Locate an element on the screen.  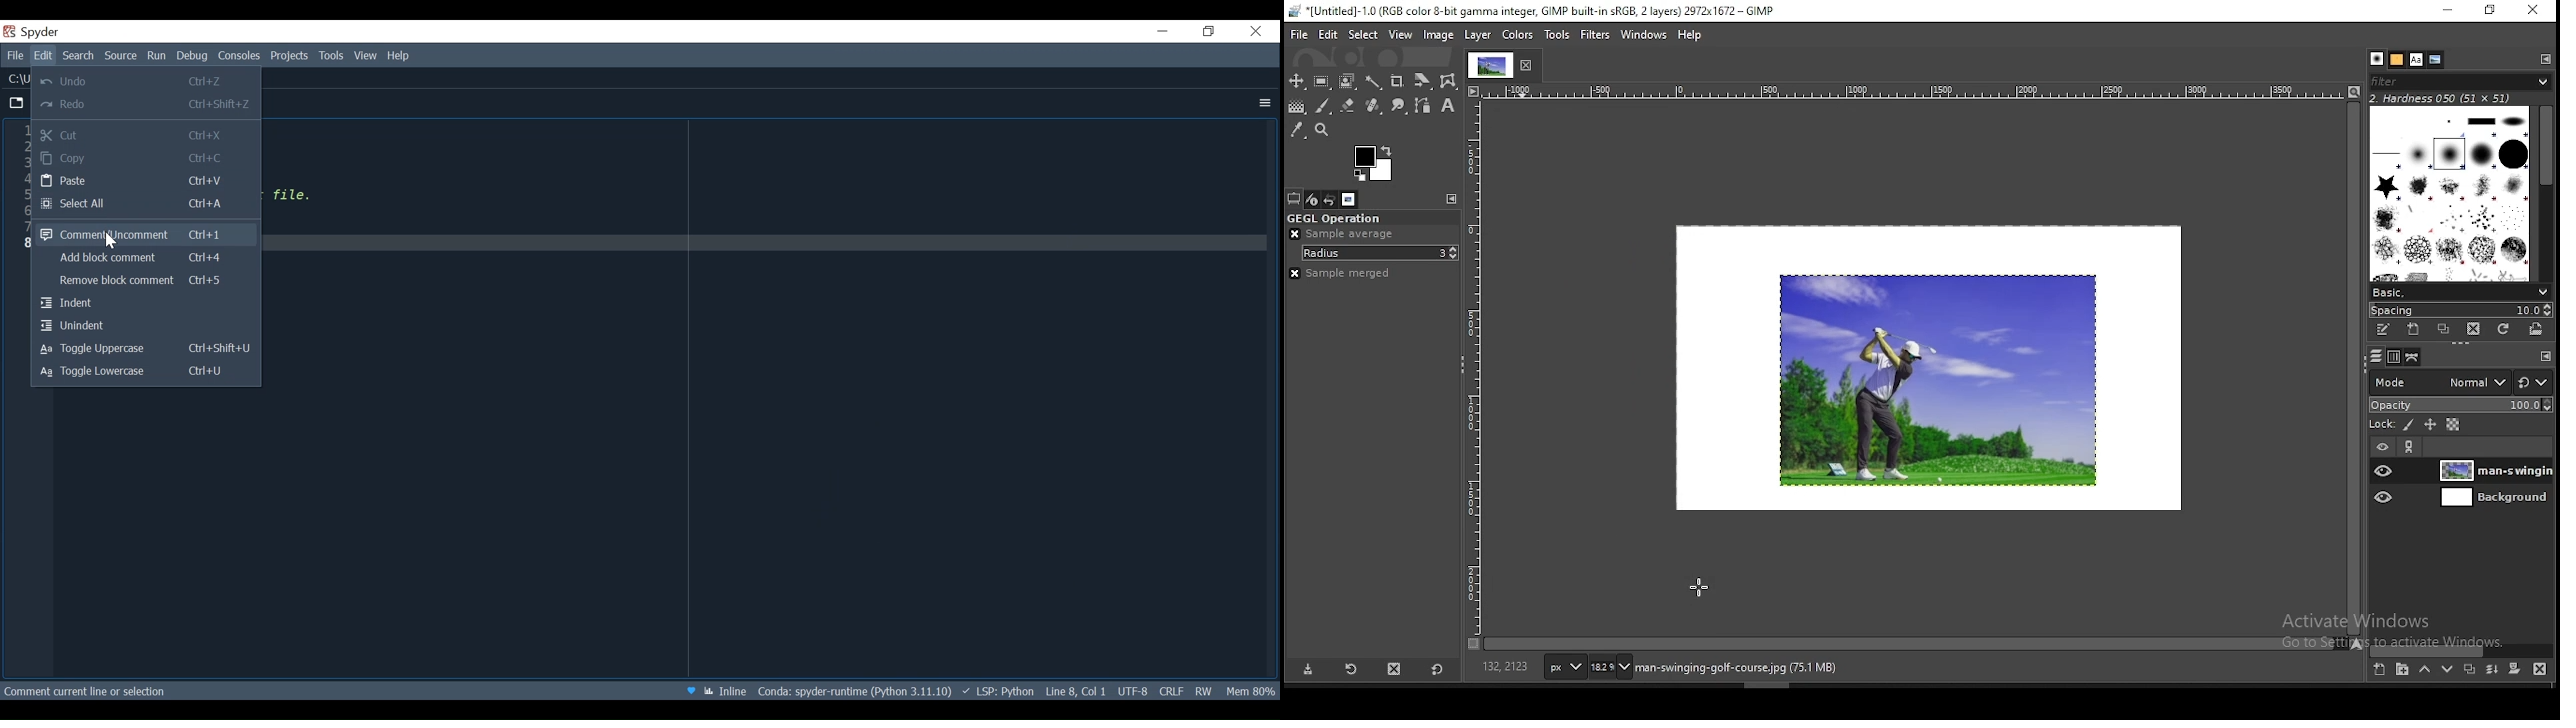
Minimize is located at coordinates (1163, 31).